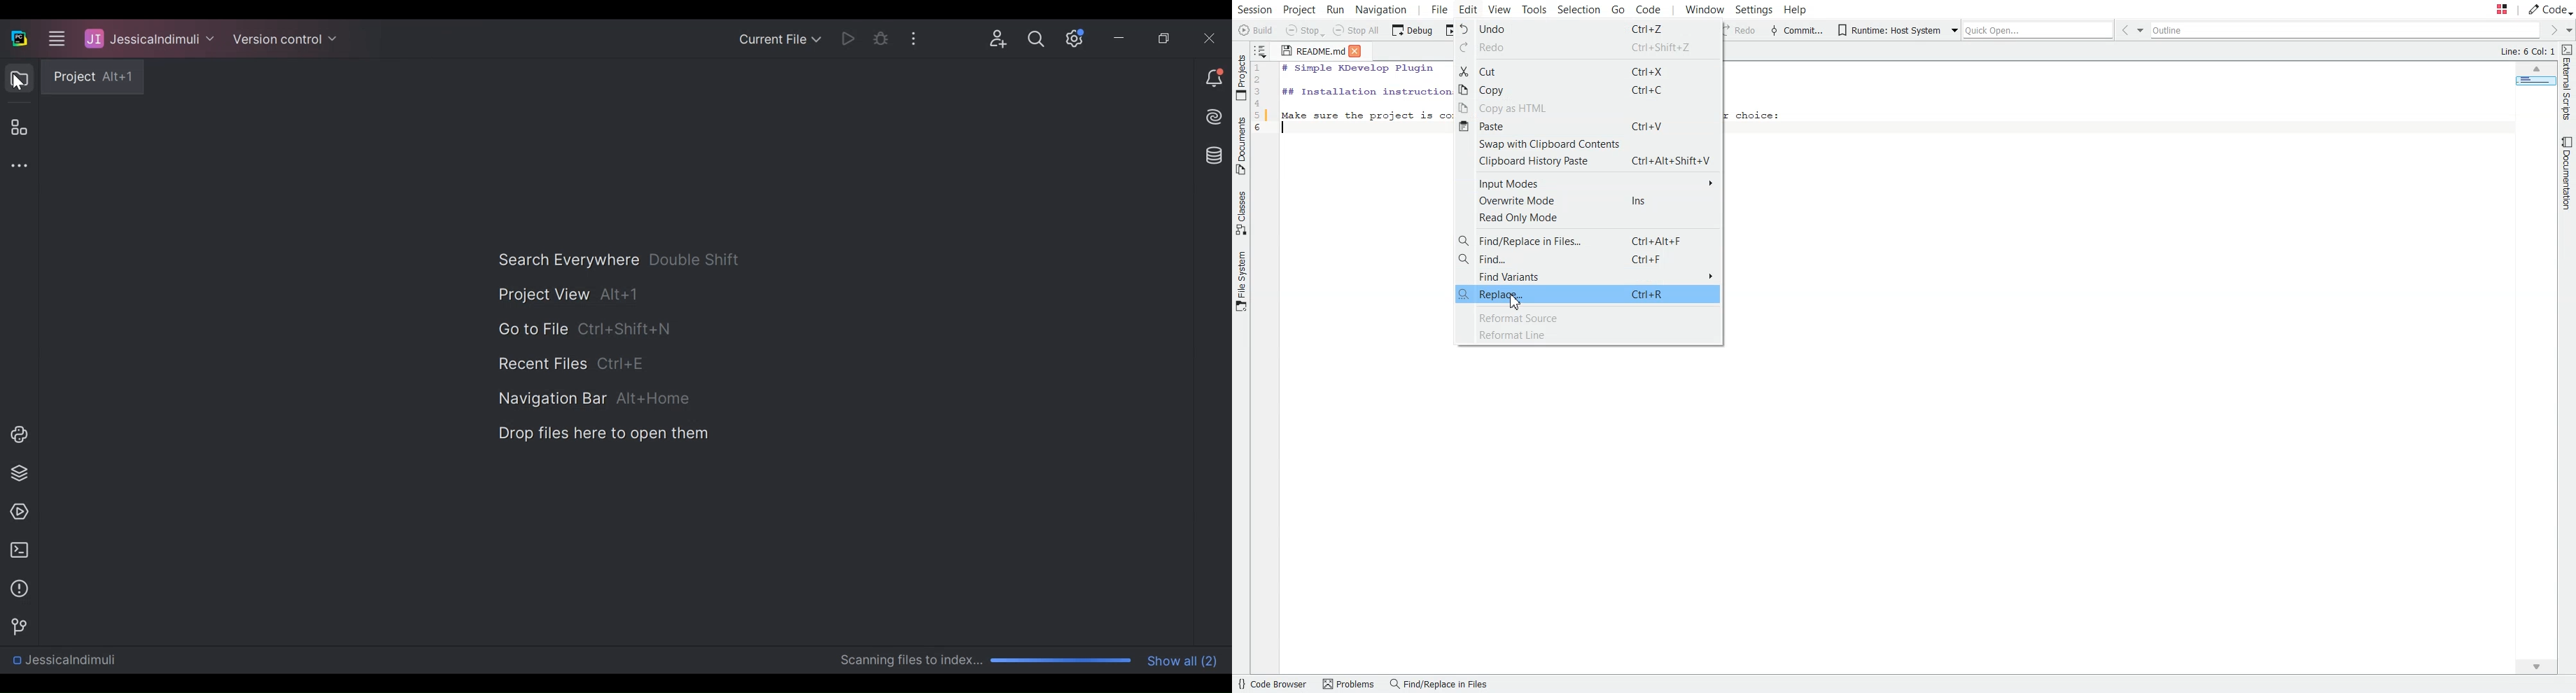 Image resolution: width=2576 pixels, height=700 pixels. I want to click on Redo Ctrl+Shift+Z, so click(1586, 48).